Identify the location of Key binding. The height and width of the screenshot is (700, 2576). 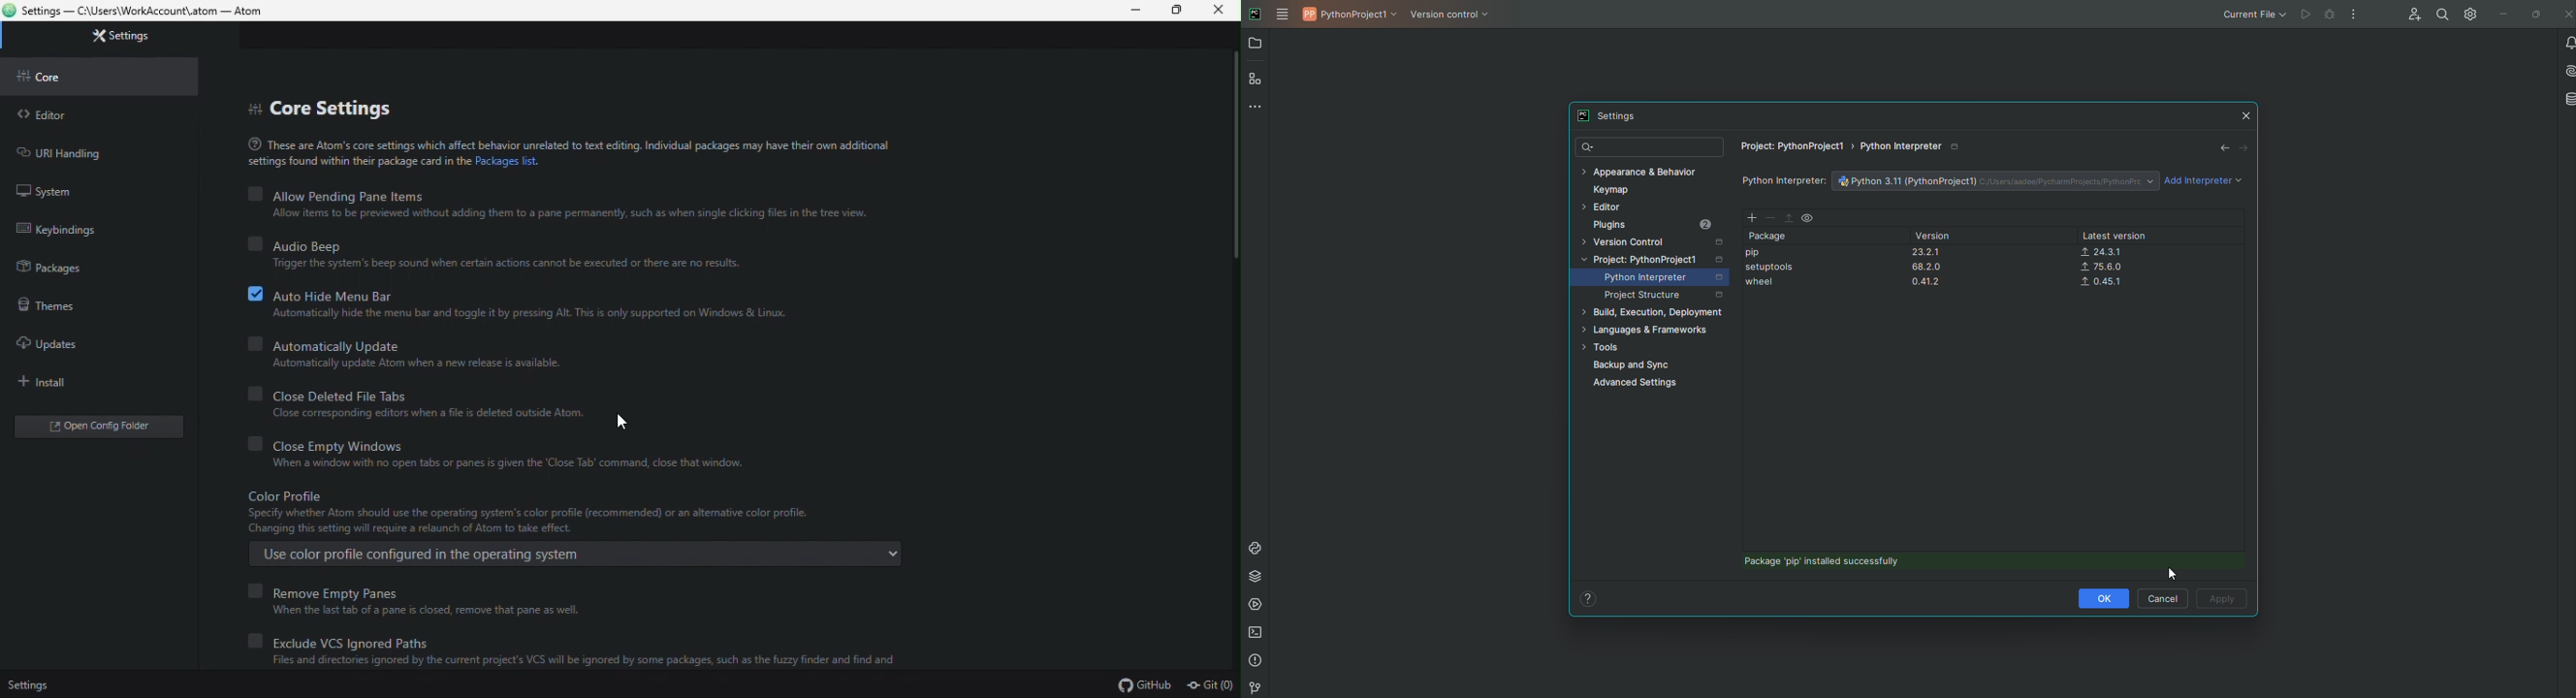
(58, 229).